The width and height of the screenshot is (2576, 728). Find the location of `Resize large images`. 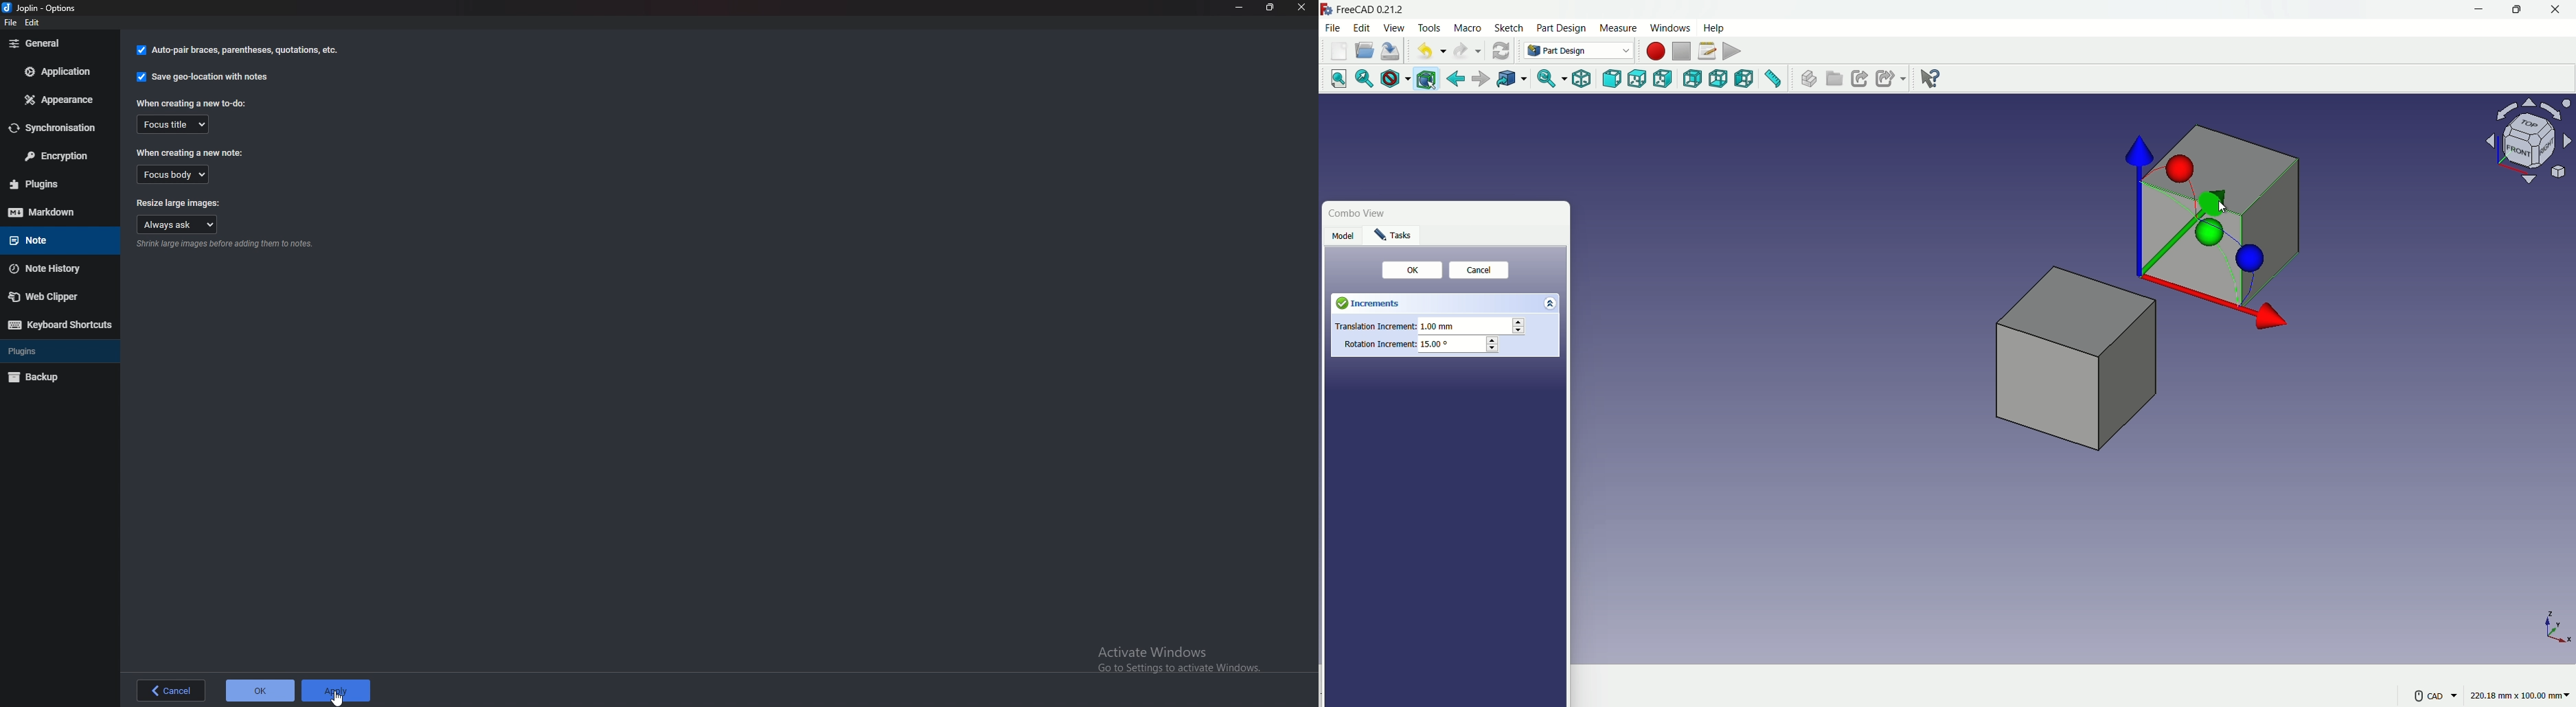

Resize large images is located at coordinates (192, 203).